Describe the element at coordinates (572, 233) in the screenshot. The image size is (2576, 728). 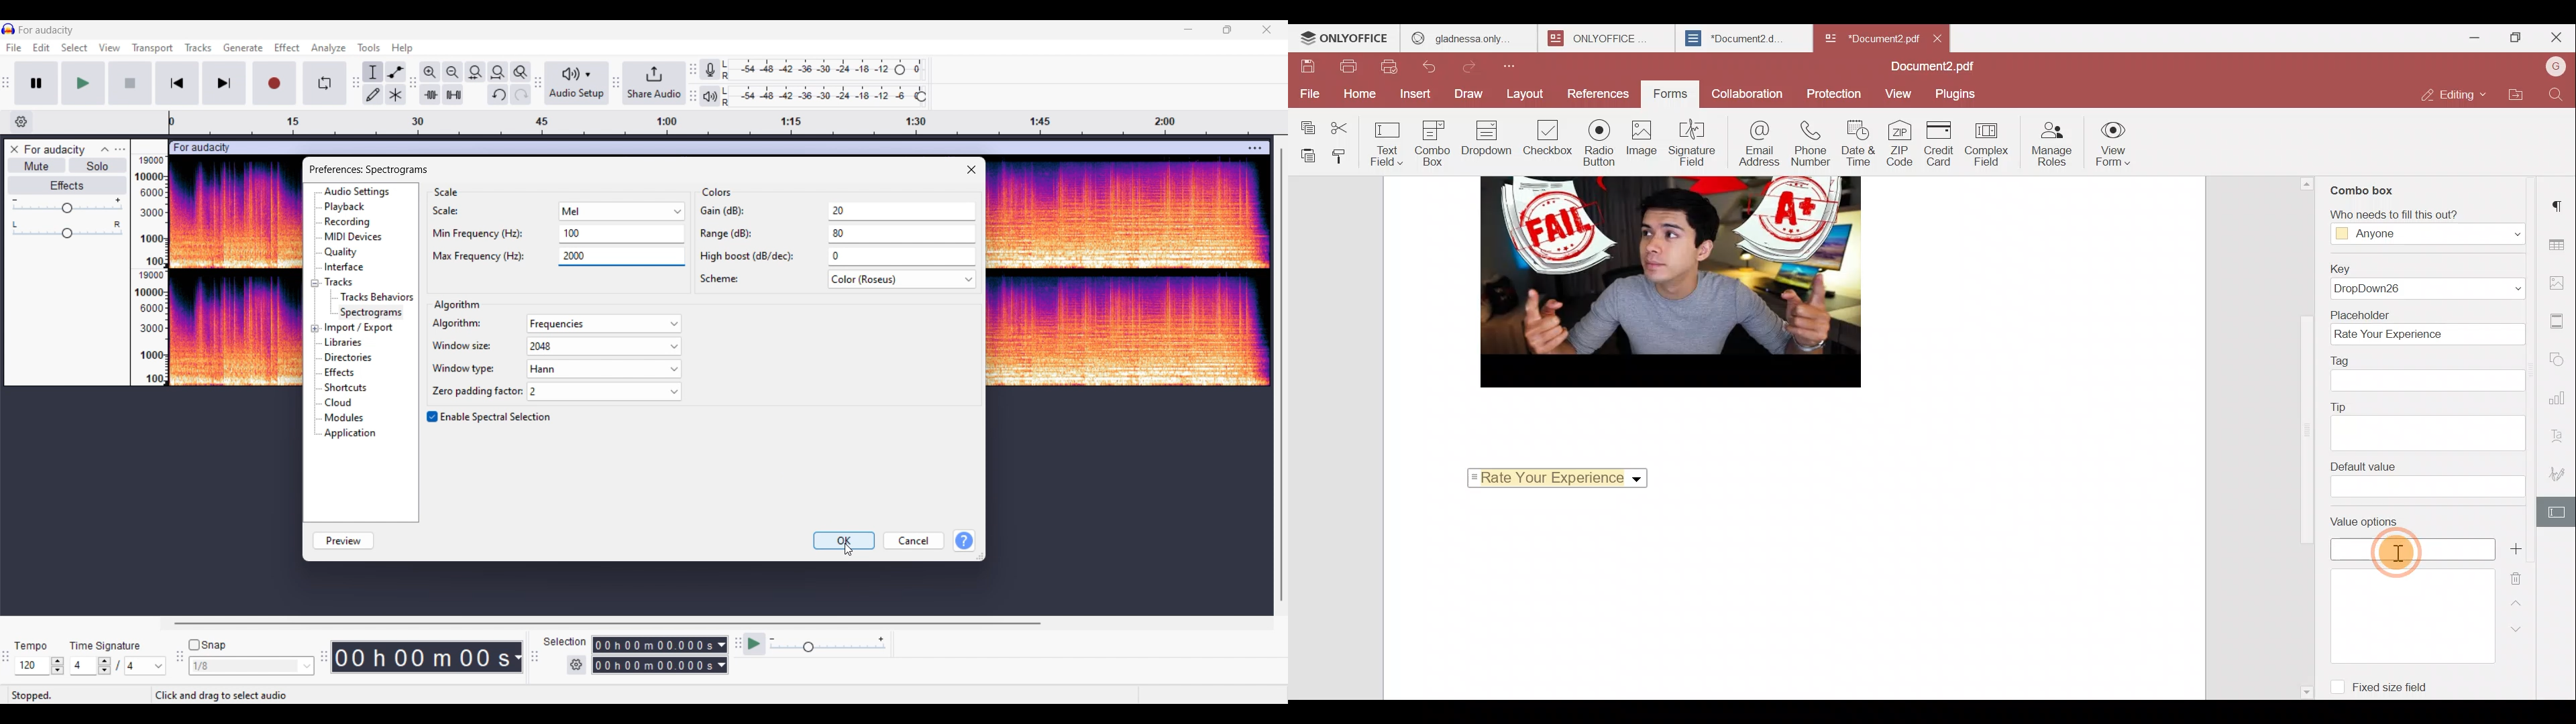
I see `Number changed` at that location.